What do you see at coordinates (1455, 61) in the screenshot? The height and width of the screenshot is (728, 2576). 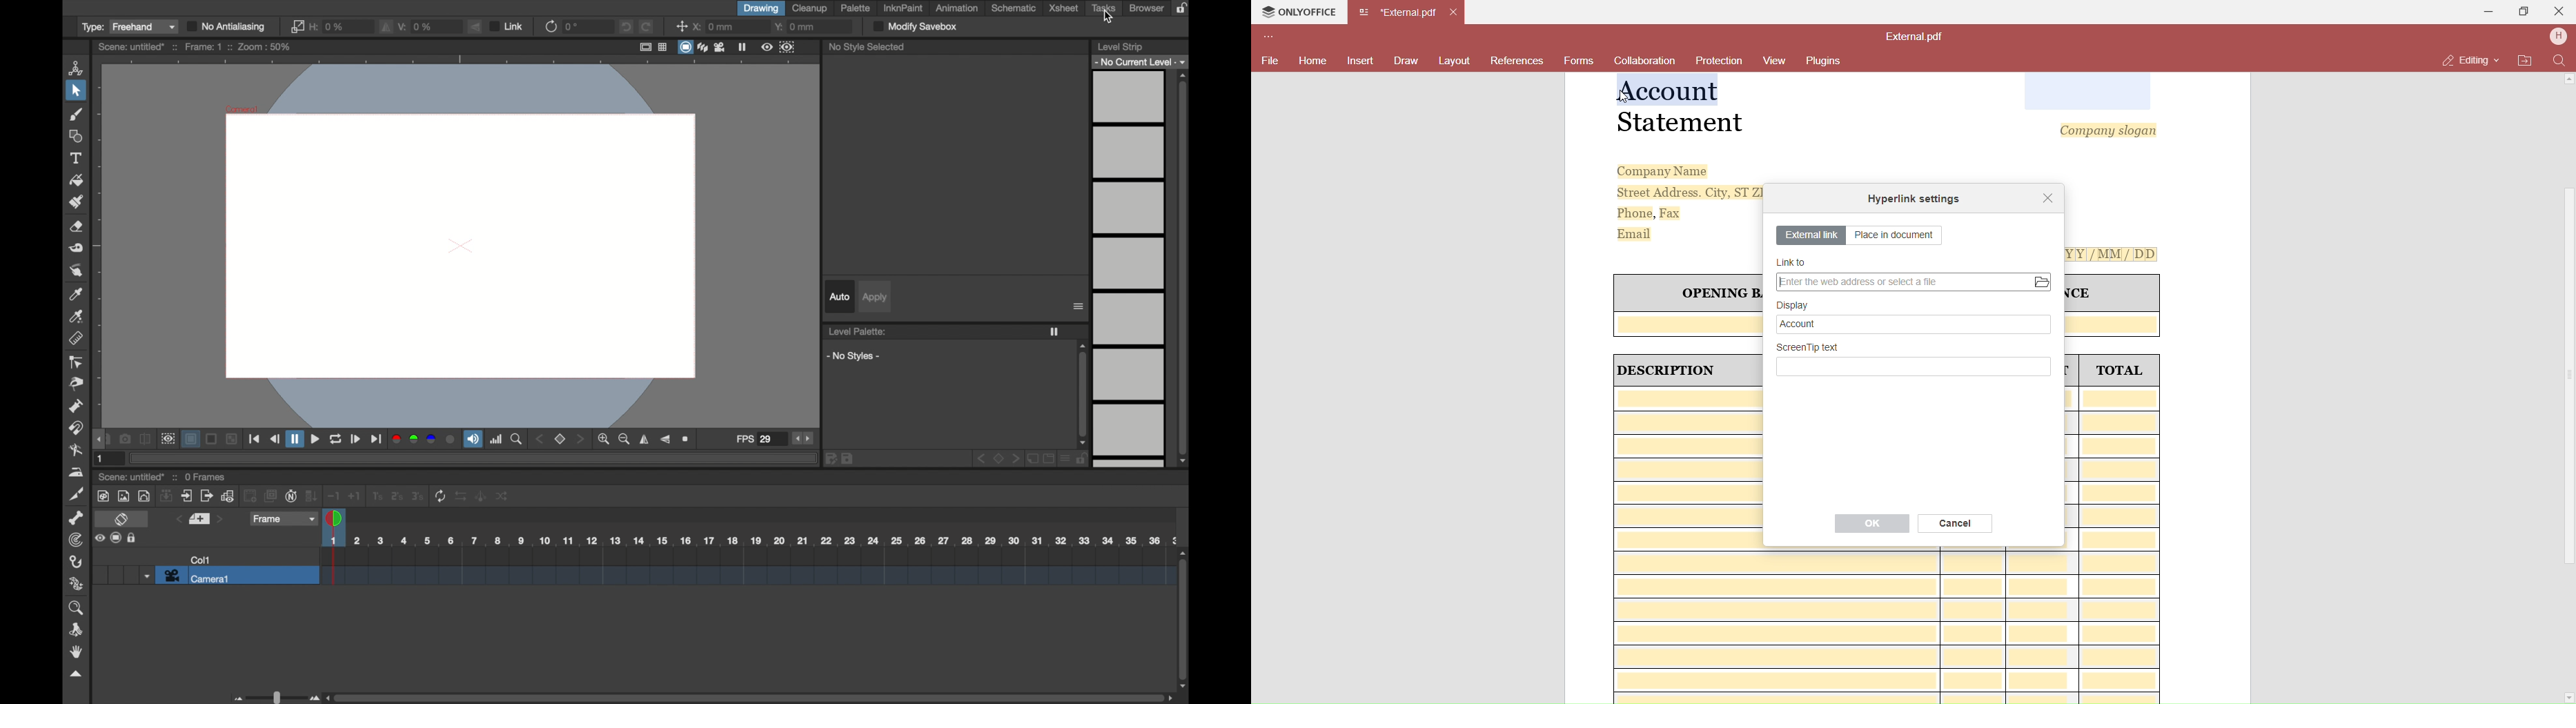 I see `Layouts` at bounding box center [1455, 61].